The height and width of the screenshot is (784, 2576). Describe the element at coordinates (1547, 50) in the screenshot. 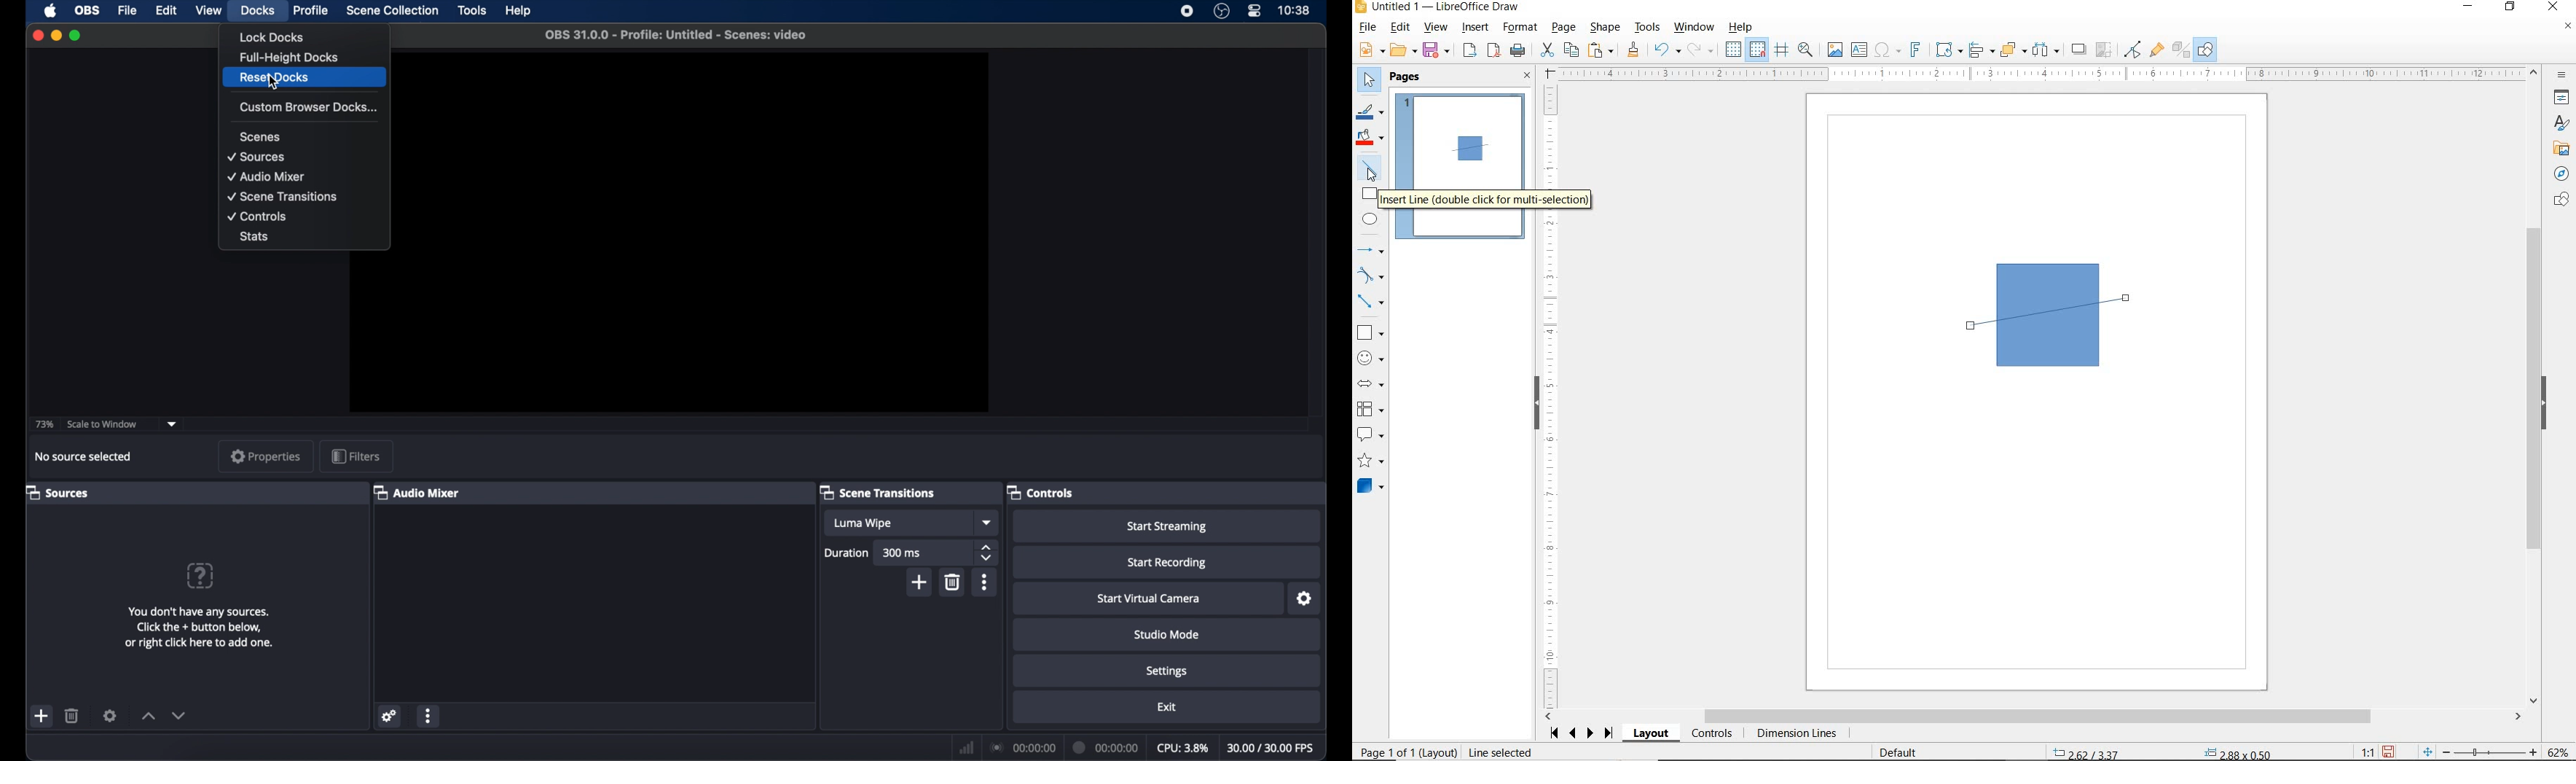

I see `CUT` at that location.